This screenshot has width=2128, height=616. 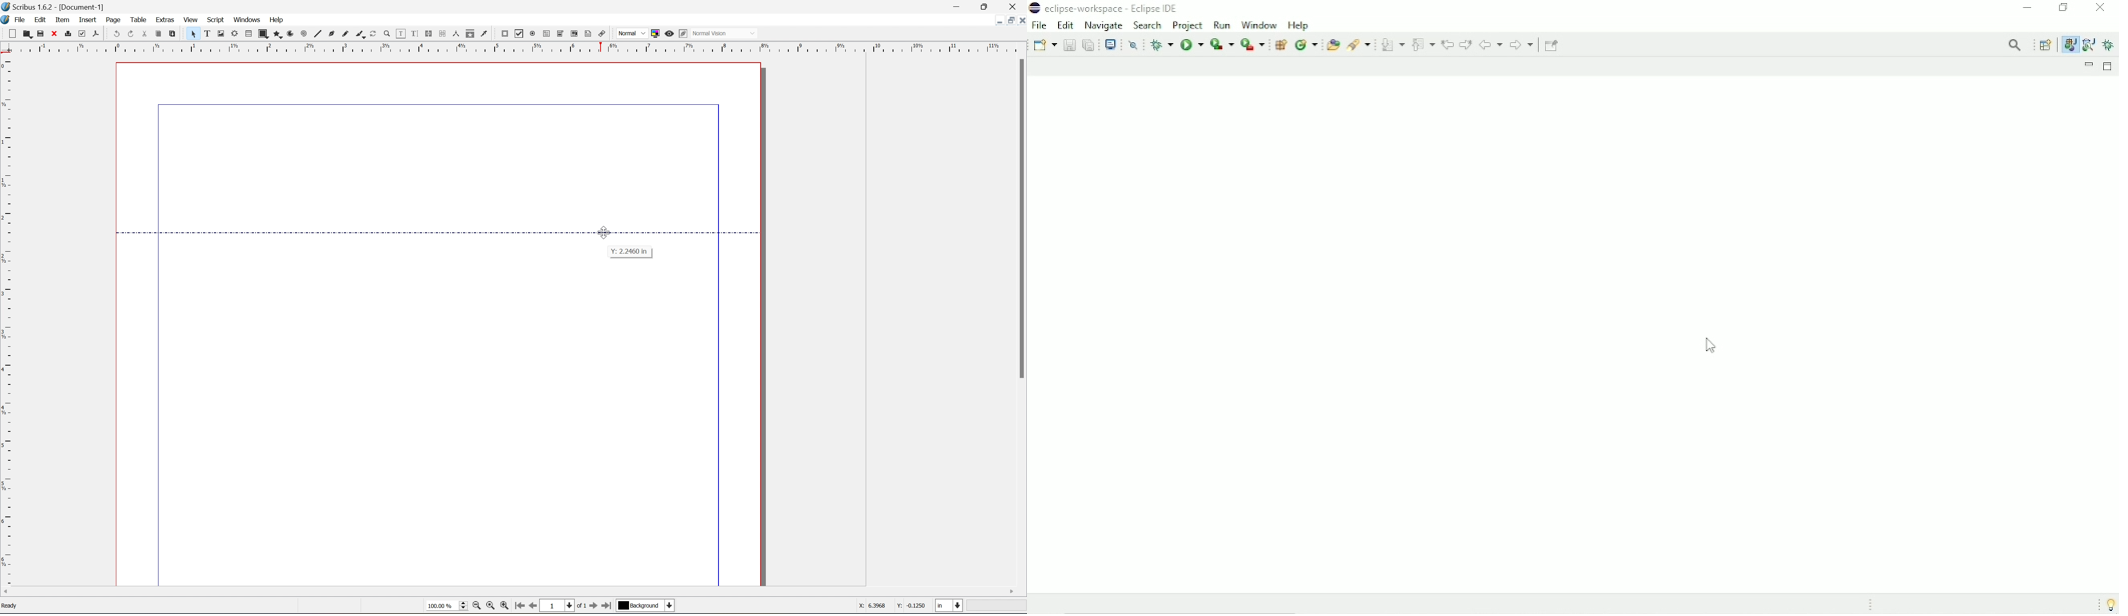 What do you see at coordinates (486, 34) in the screenshot?
I see `eye dropper` at bounding box center [486, 34].